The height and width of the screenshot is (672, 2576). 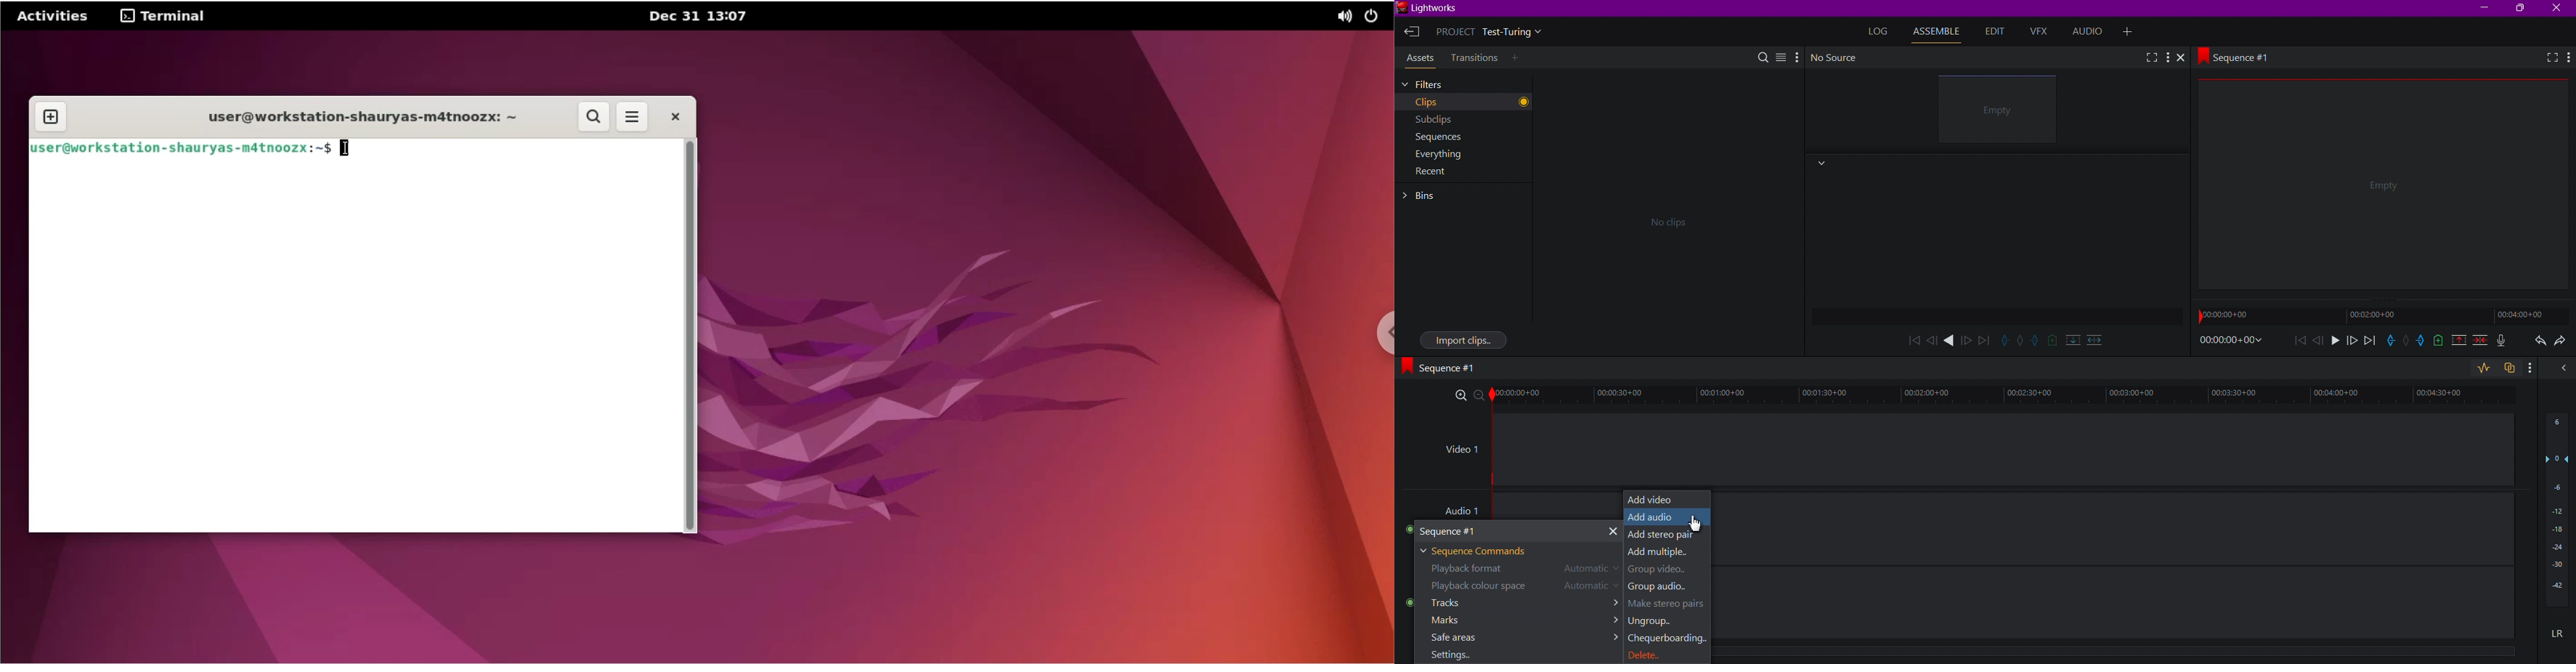 What do you see at coordinates (2005, 339) in the screenshot?
I see `expand edit` at bounding box center [2005, 339].